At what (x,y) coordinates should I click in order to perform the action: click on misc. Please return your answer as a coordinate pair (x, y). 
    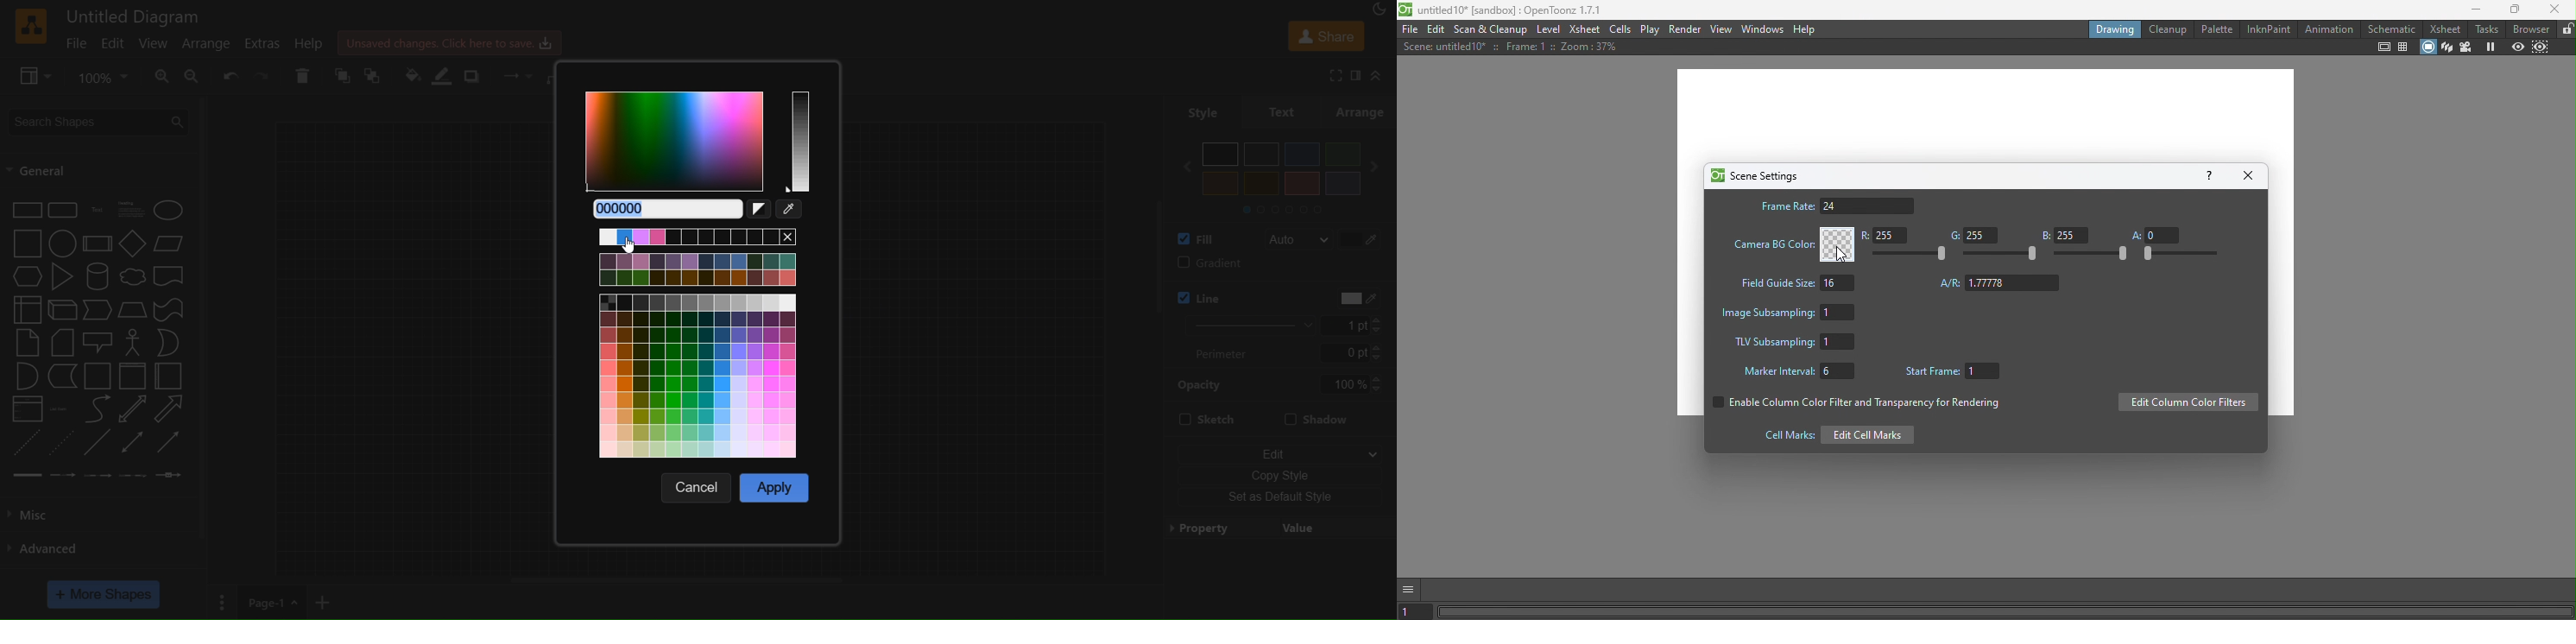
    Looking at the image, I should click on (45, 512).